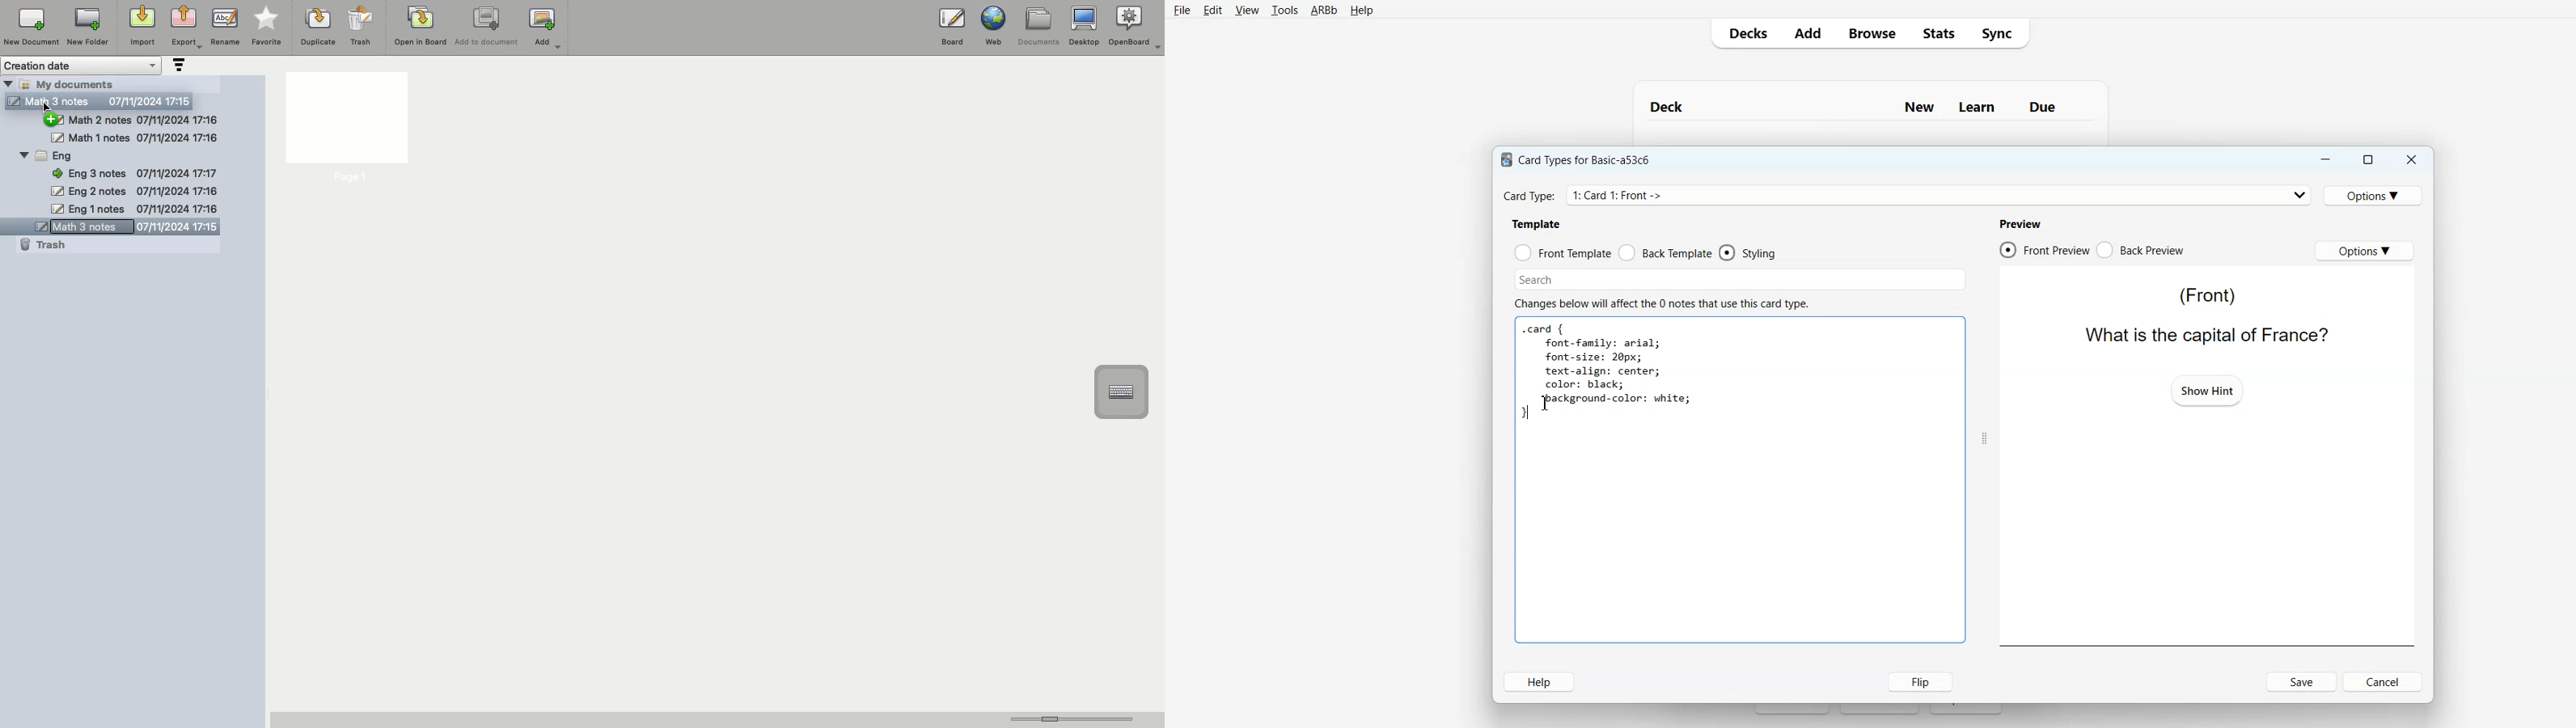 The image size is (2576, 728). I want to click on Styling, so click(1749, 253).